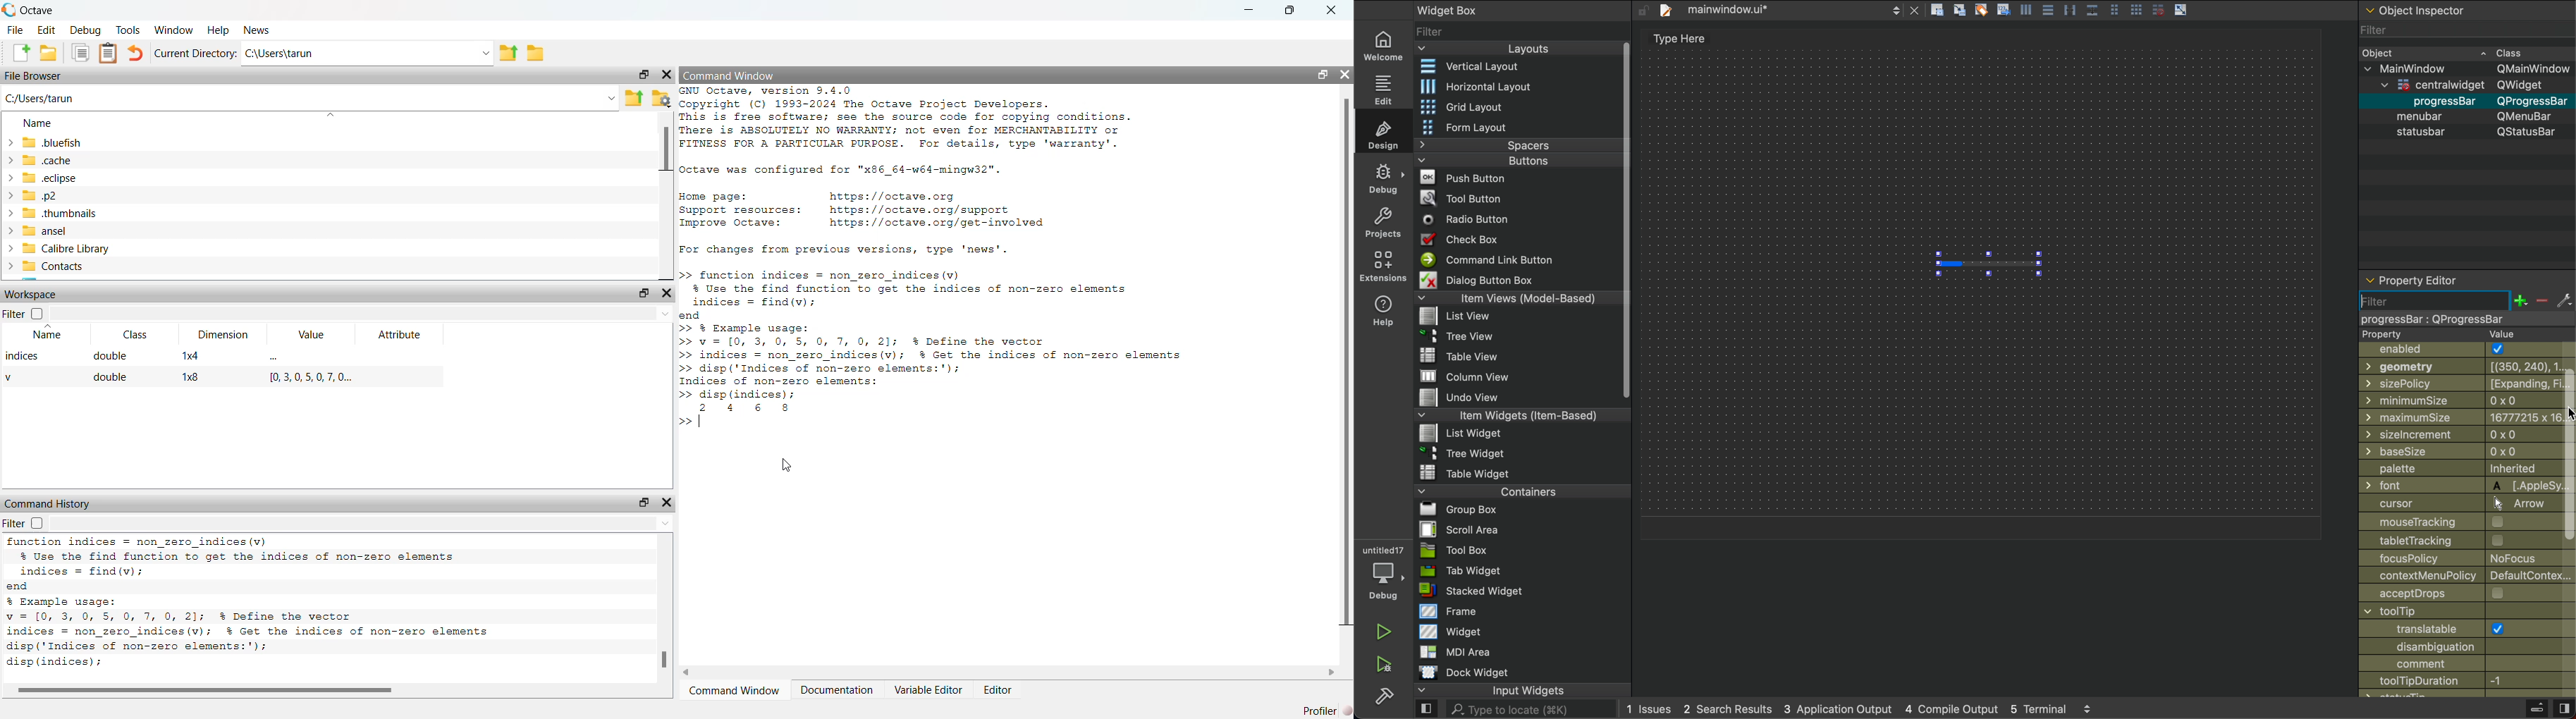  What do you see at coordinates (2465, 308) in the screenshot?
I see `filter` at bounding box center [2465, 308].